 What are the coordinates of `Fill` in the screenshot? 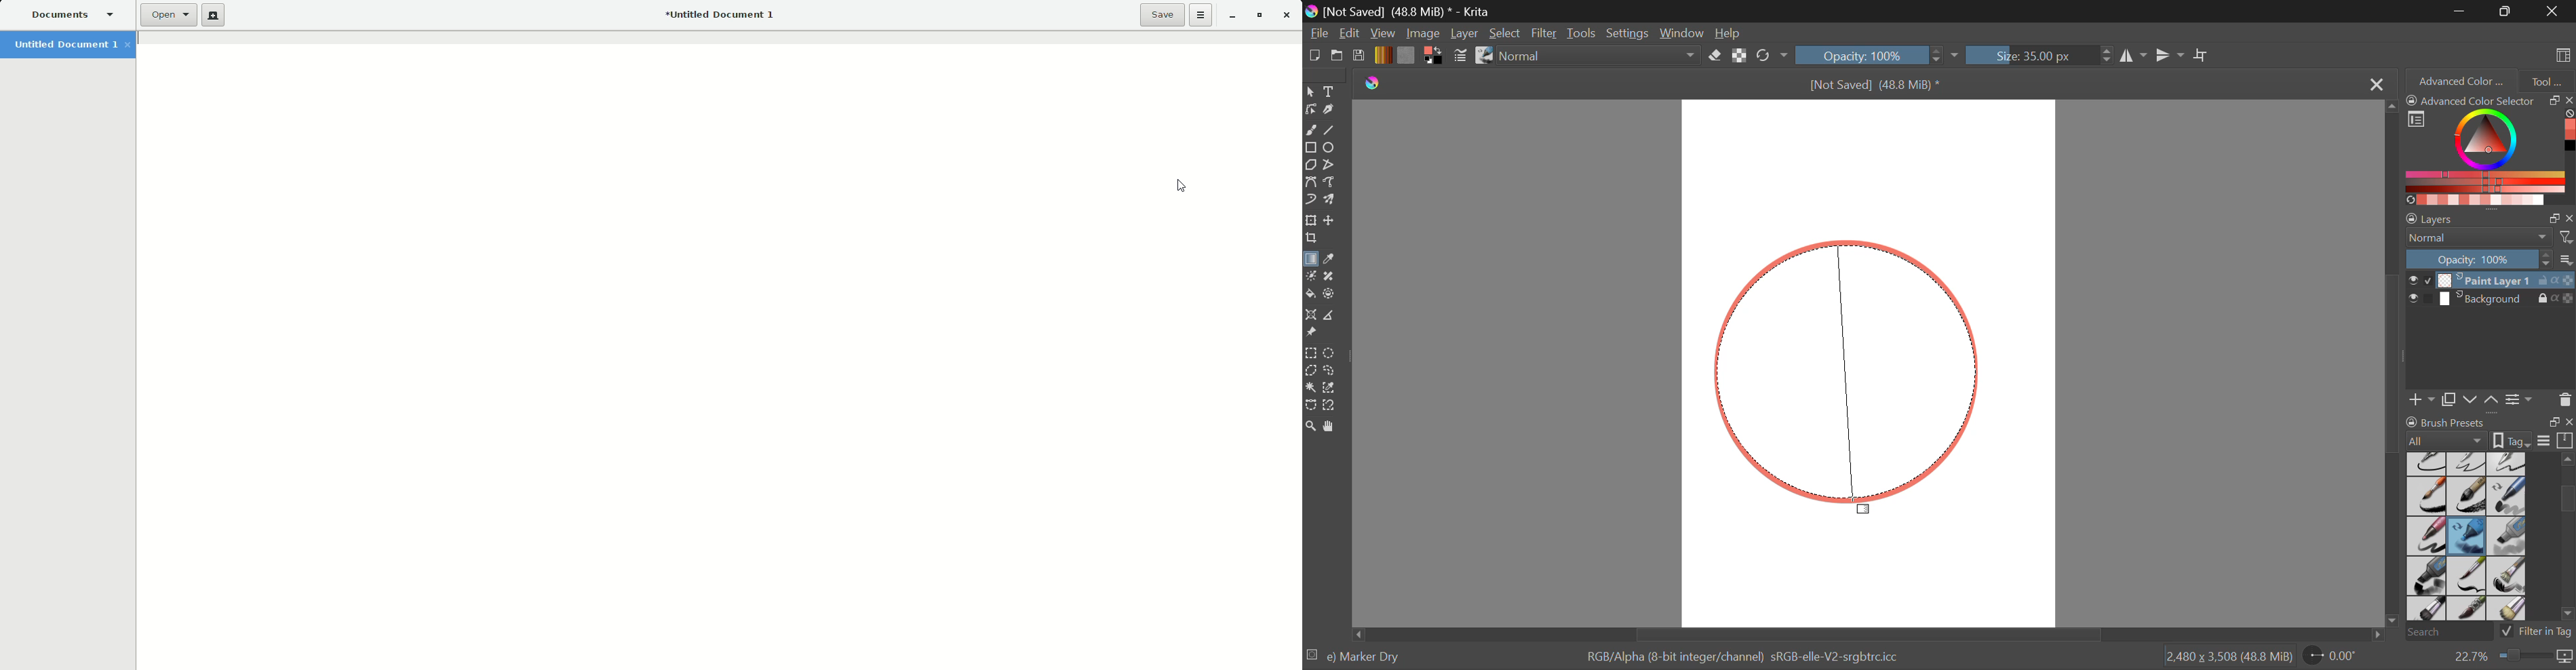 It's located at (1310, 292).